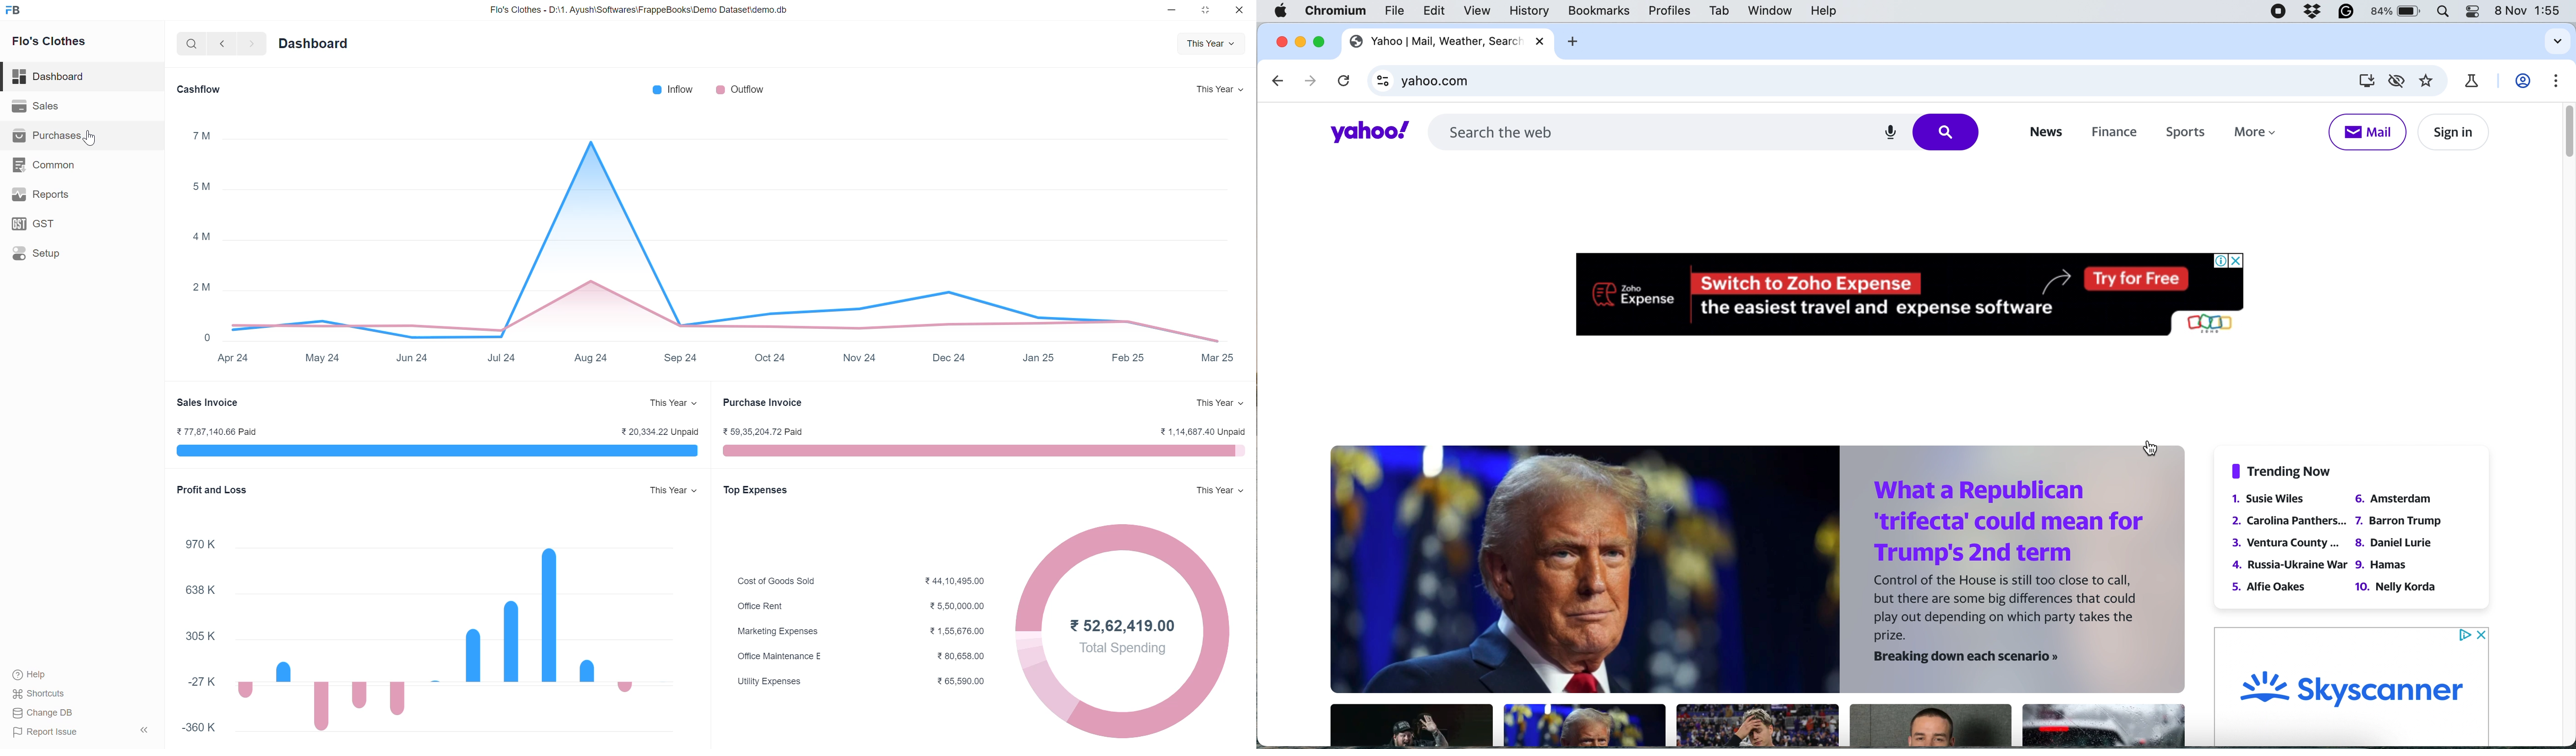 This screenshot has height=756, width=2576. I want to click on -360, so click(201, 728).